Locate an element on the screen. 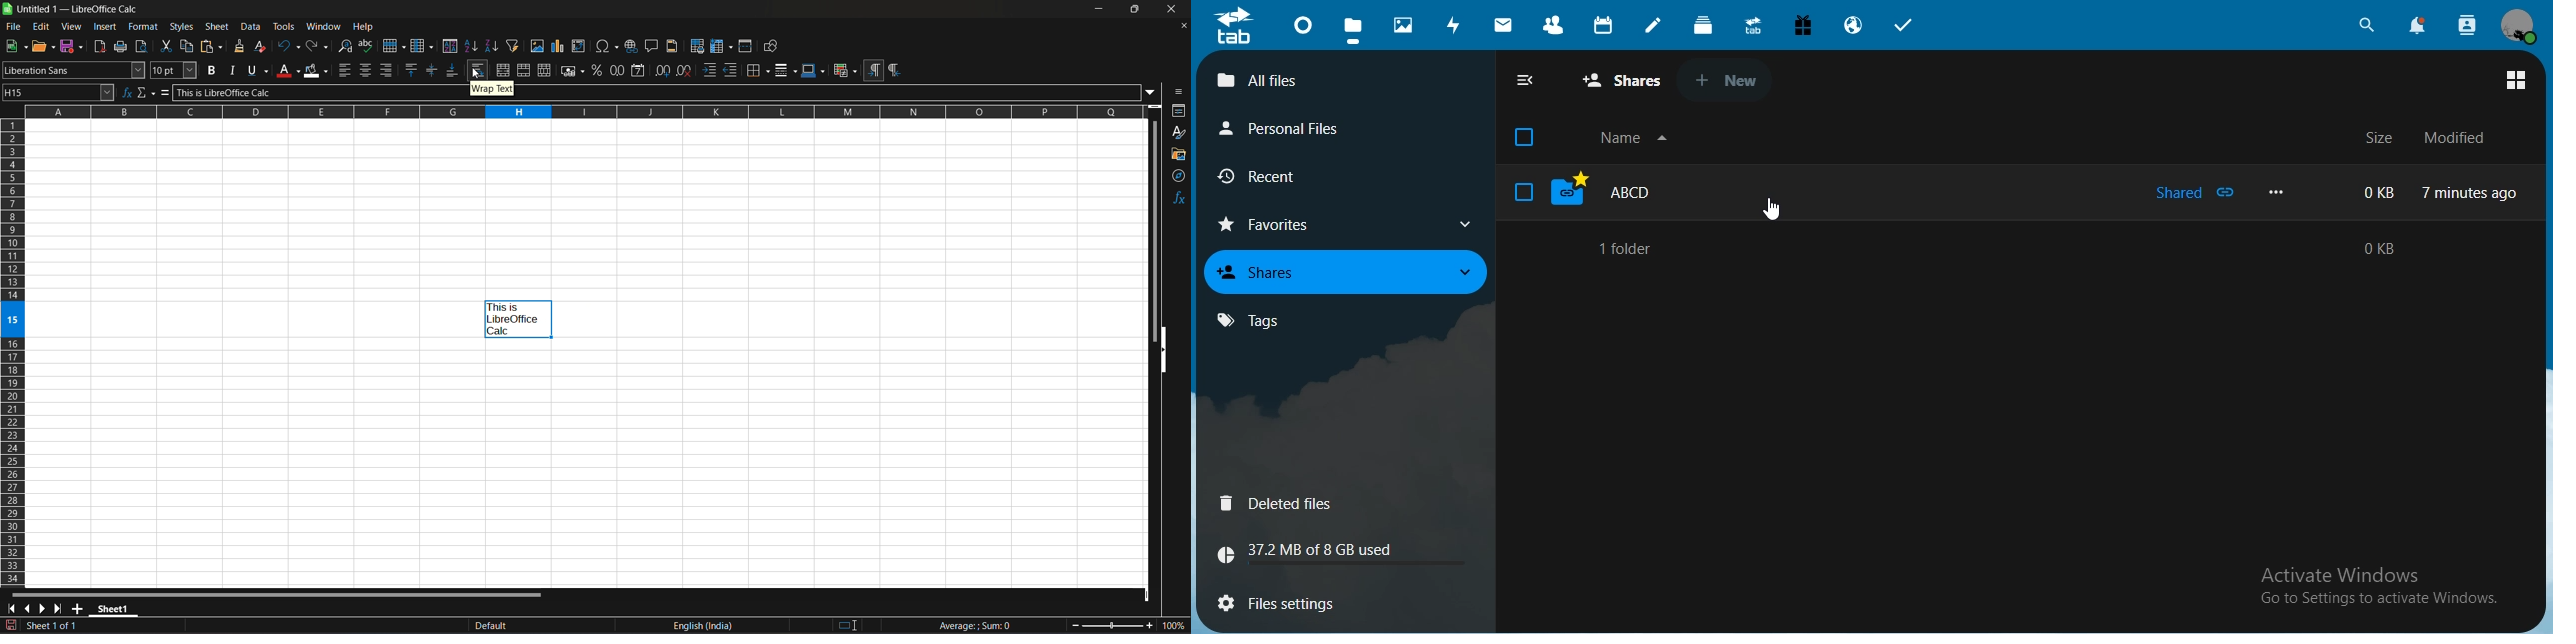 This screenshot has height=644, width=2576. insert chart is located at coordinates (558, 45).